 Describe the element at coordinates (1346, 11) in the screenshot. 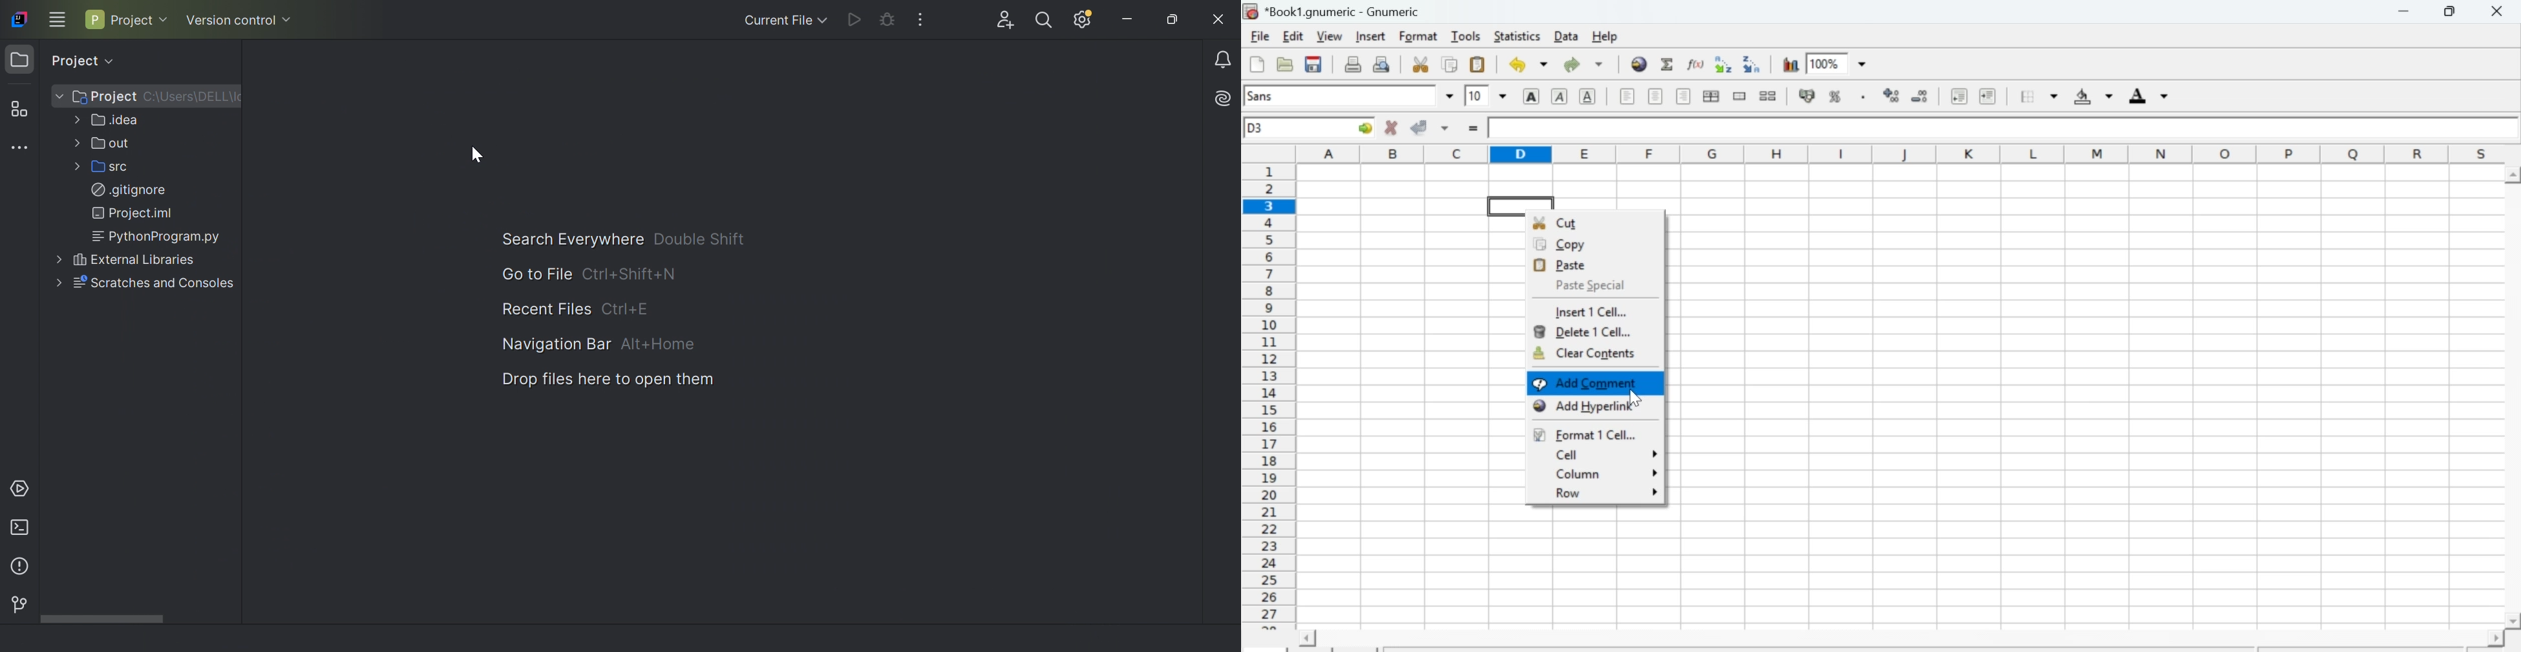

I see `Name of the worksheet` at that location.